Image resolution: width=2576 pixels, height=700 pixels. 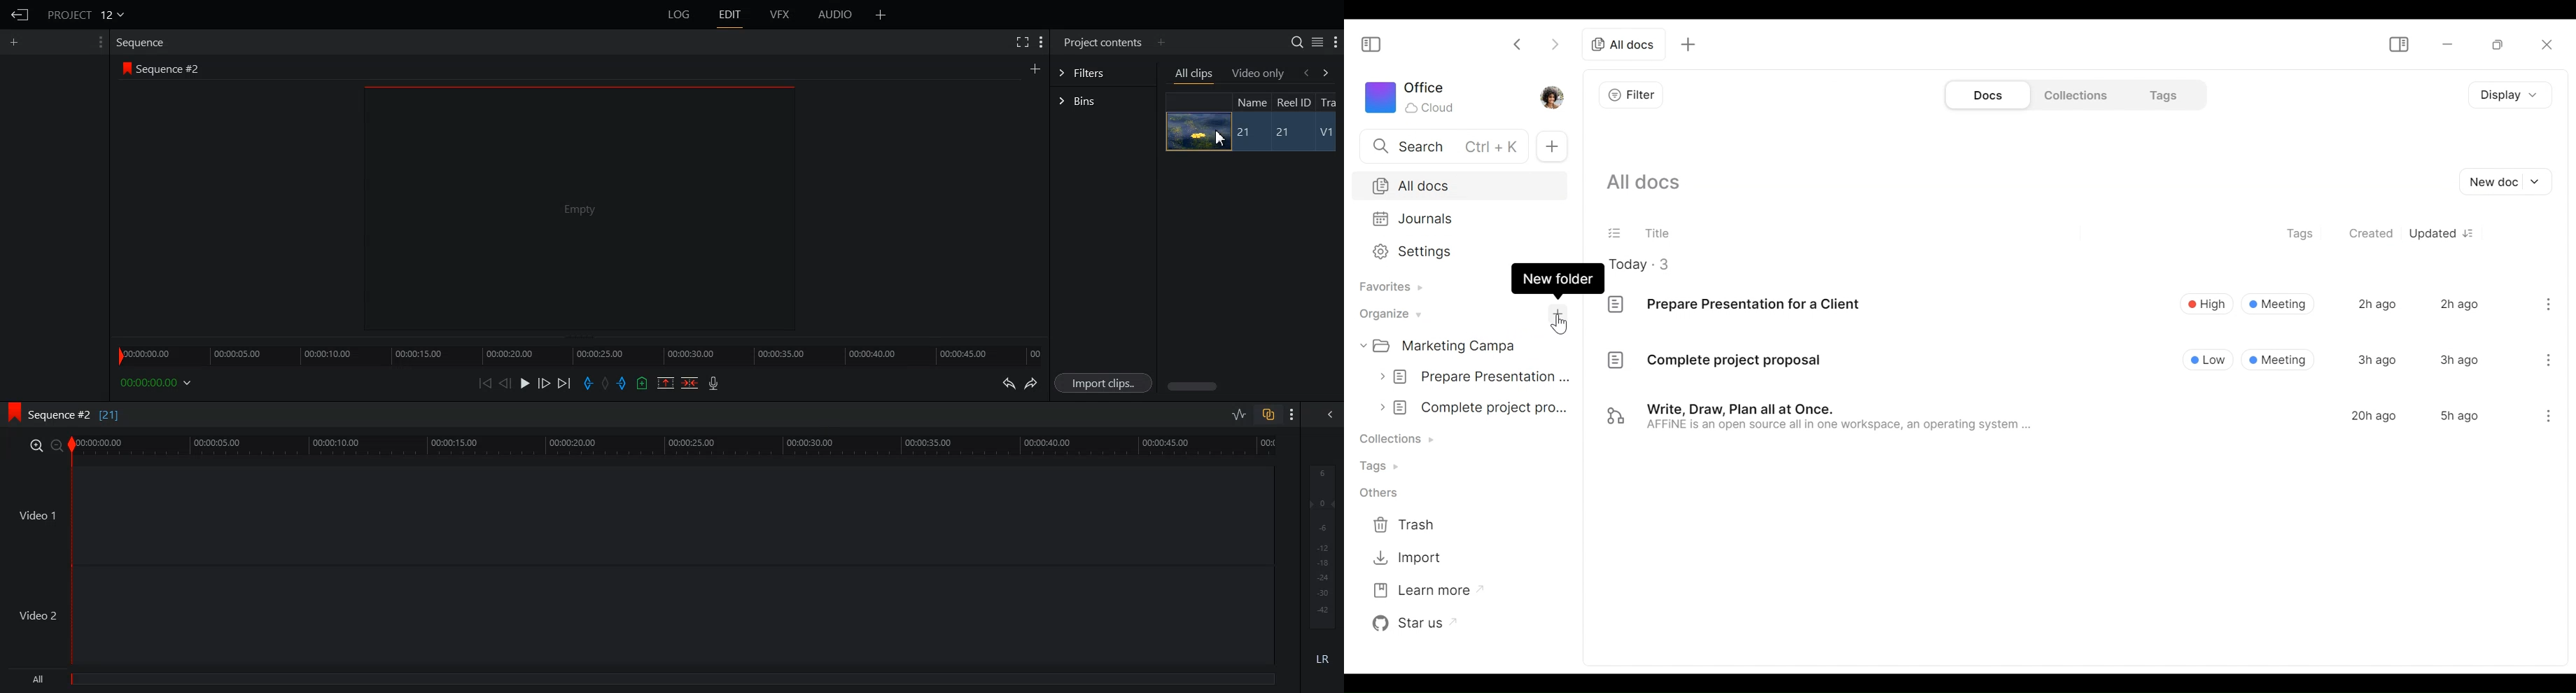 I want to click on Favorites, so click(x=1388, y=287).